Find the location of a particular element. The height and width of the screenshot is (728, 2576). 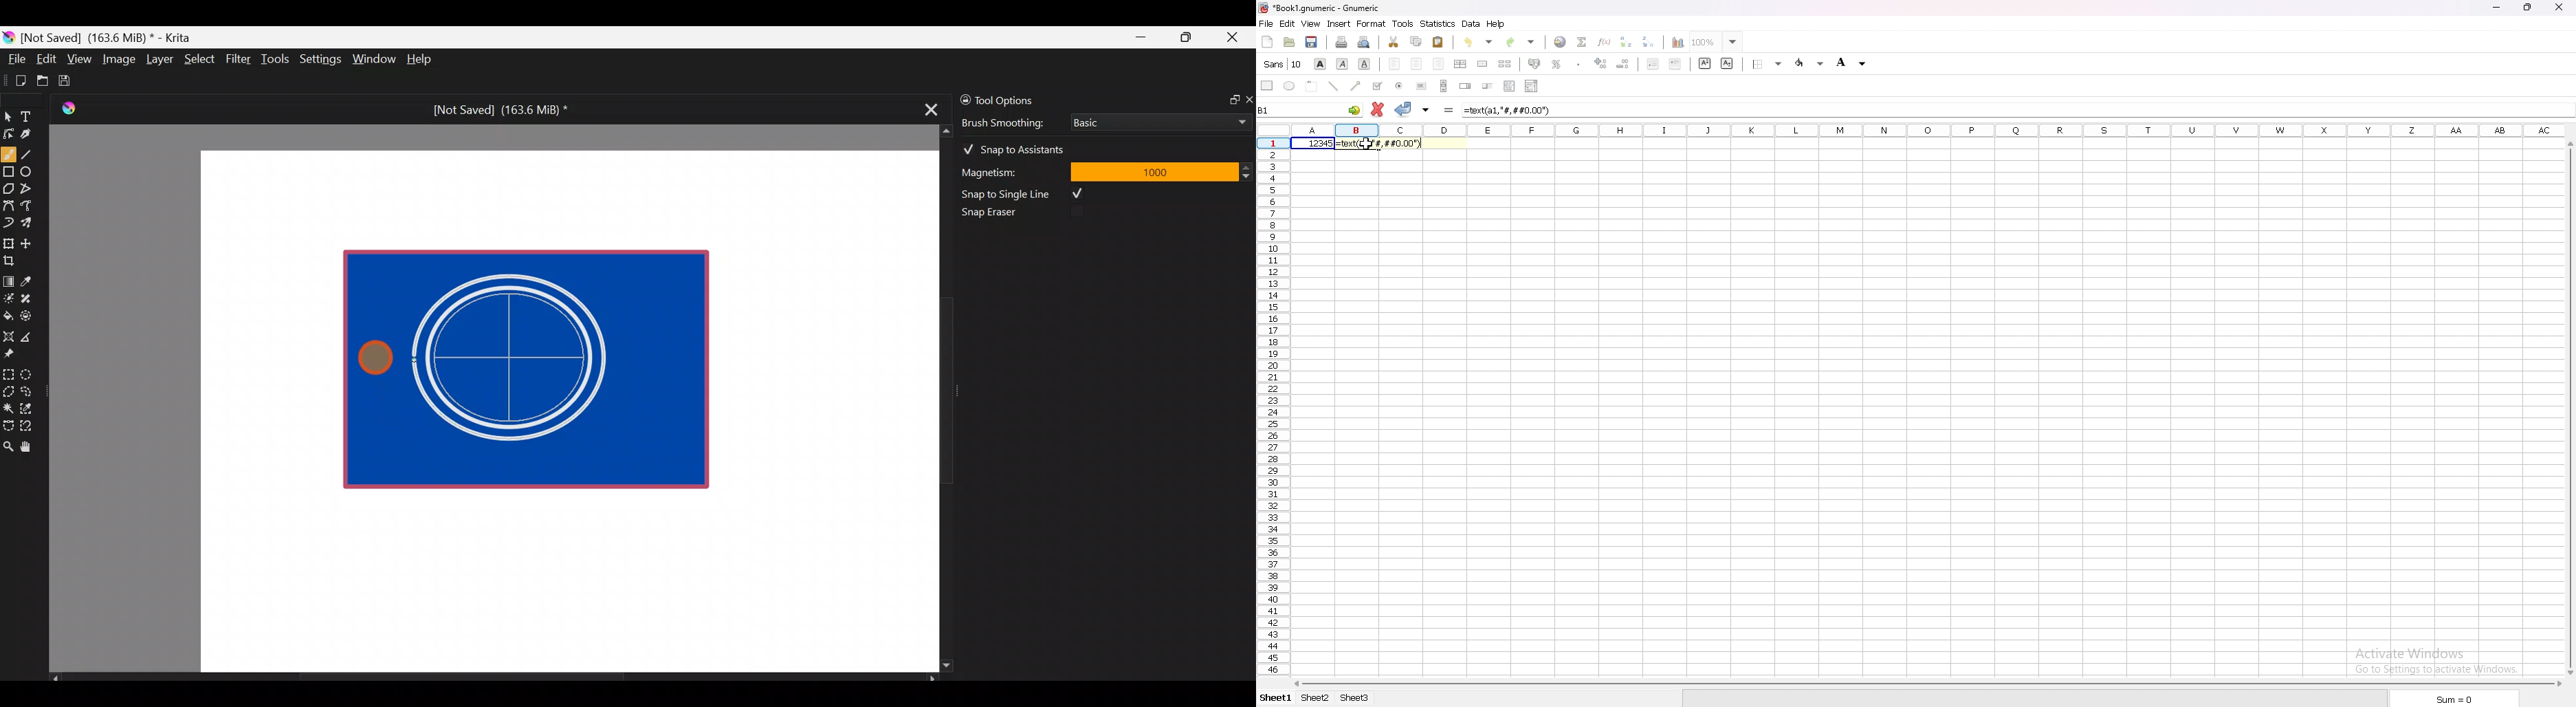

Settings is located at coordinates (322, 62).